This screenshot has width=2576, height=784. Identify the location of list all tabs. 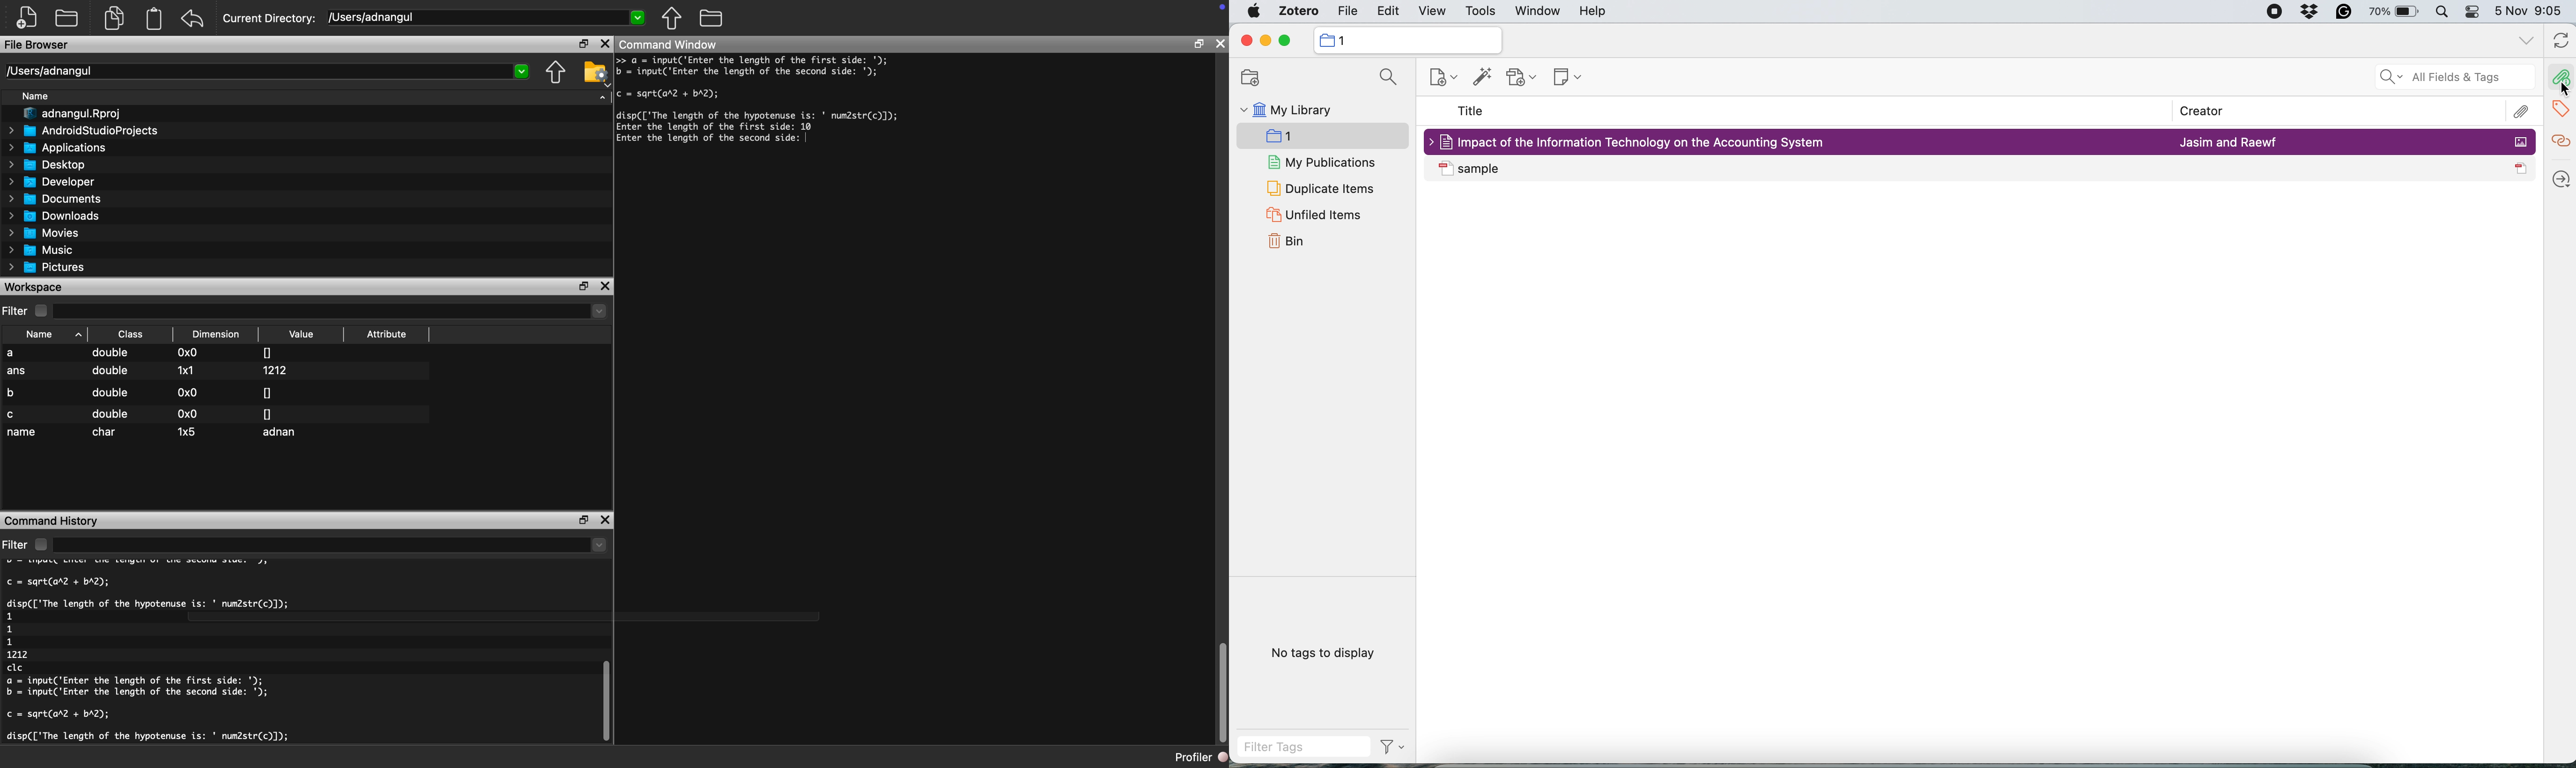
(2524, 41).